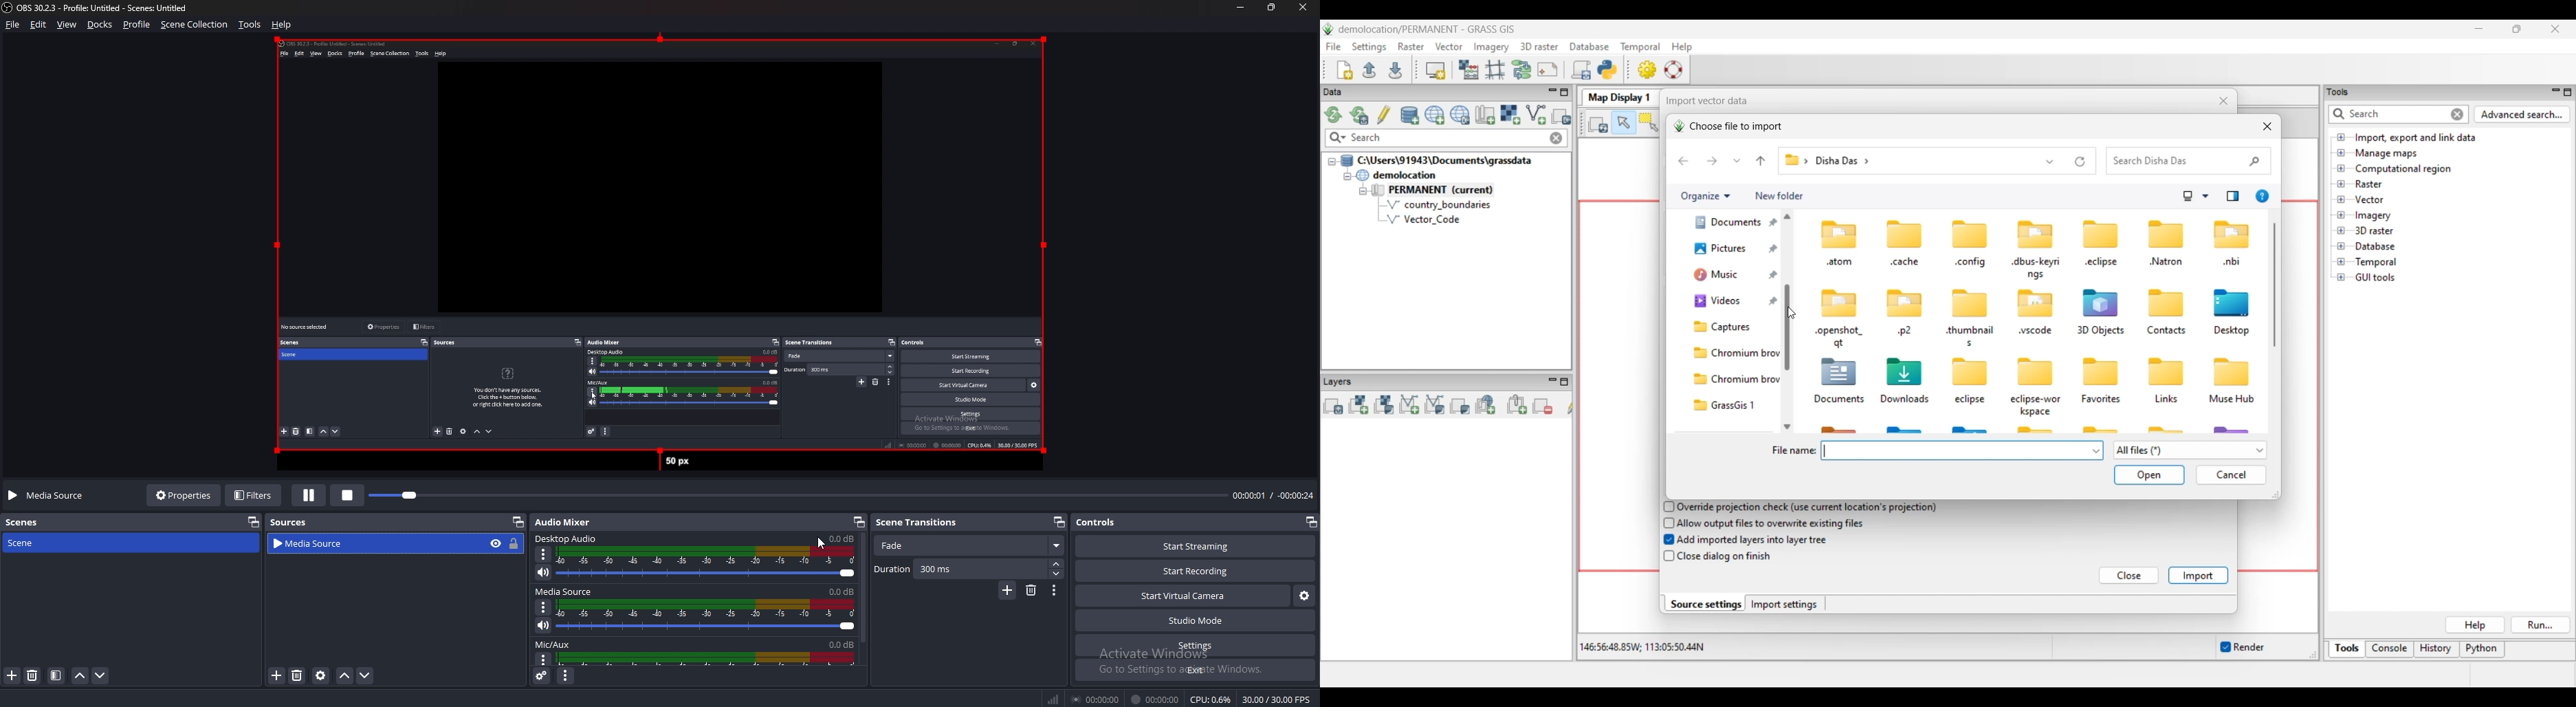 The height and width of the screenshot is (728, 2576). What do you see at coordinates (13, 675) in the screenshot?
I see `add scene` at bounding box center [13, 675].